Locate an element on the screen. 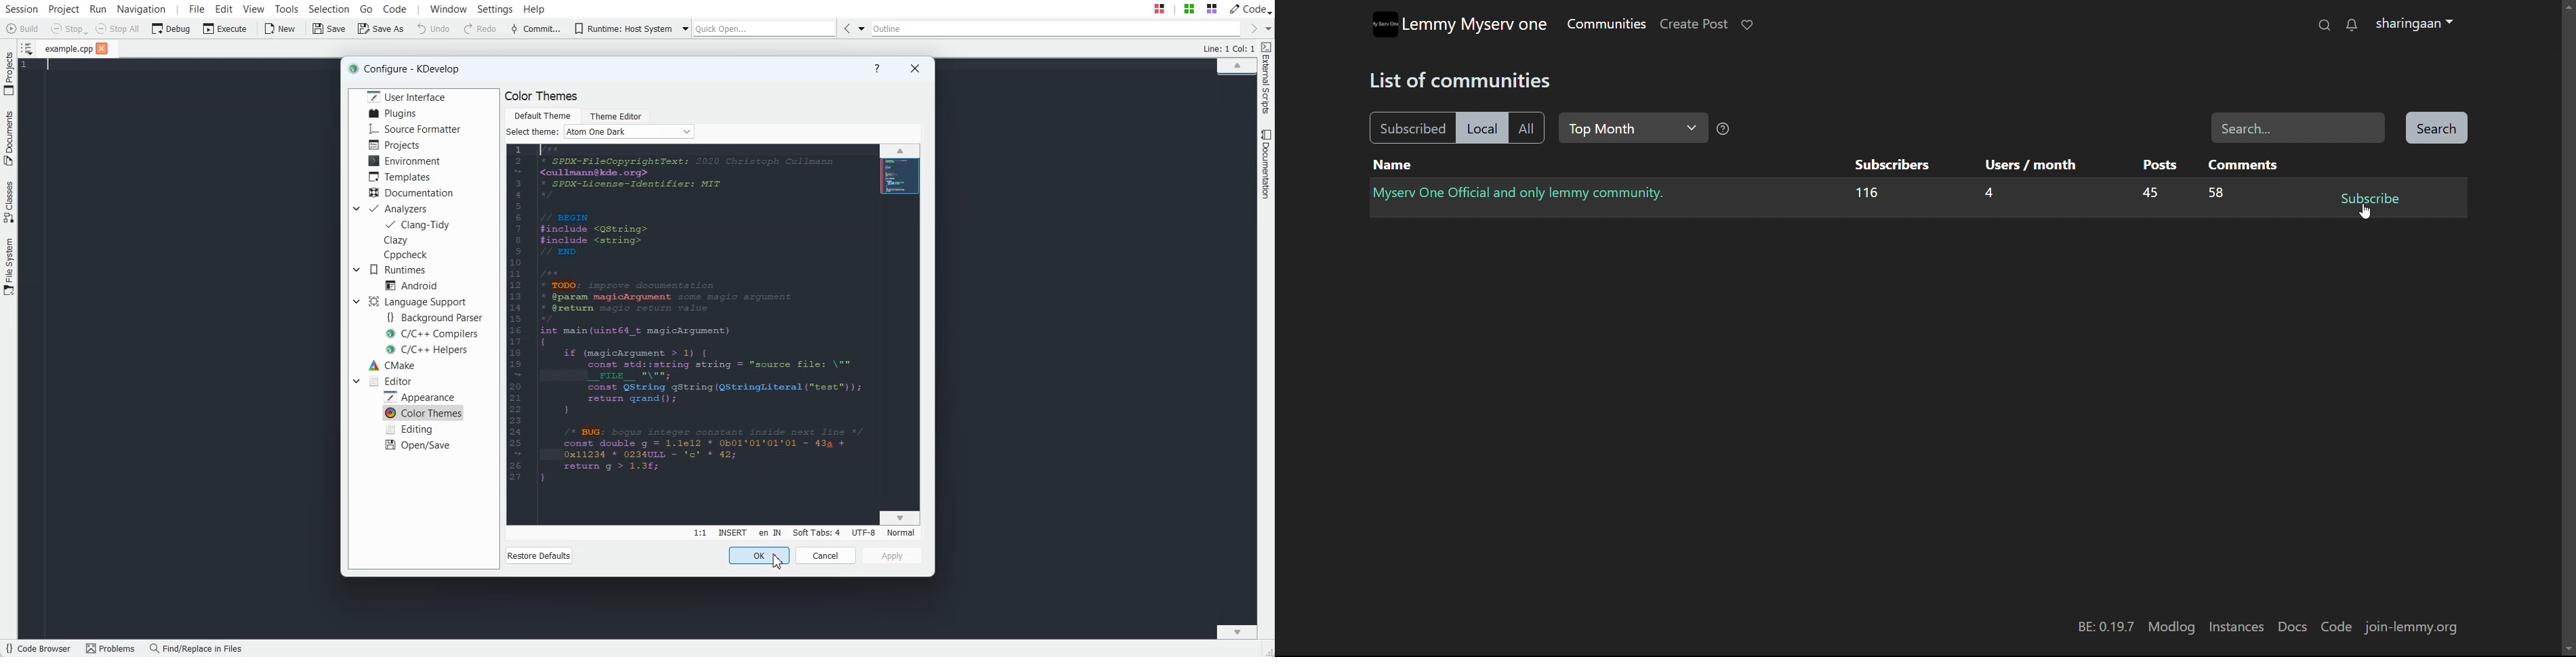 The image size is (2576, 672). search is located at coordinates (2436, 129).